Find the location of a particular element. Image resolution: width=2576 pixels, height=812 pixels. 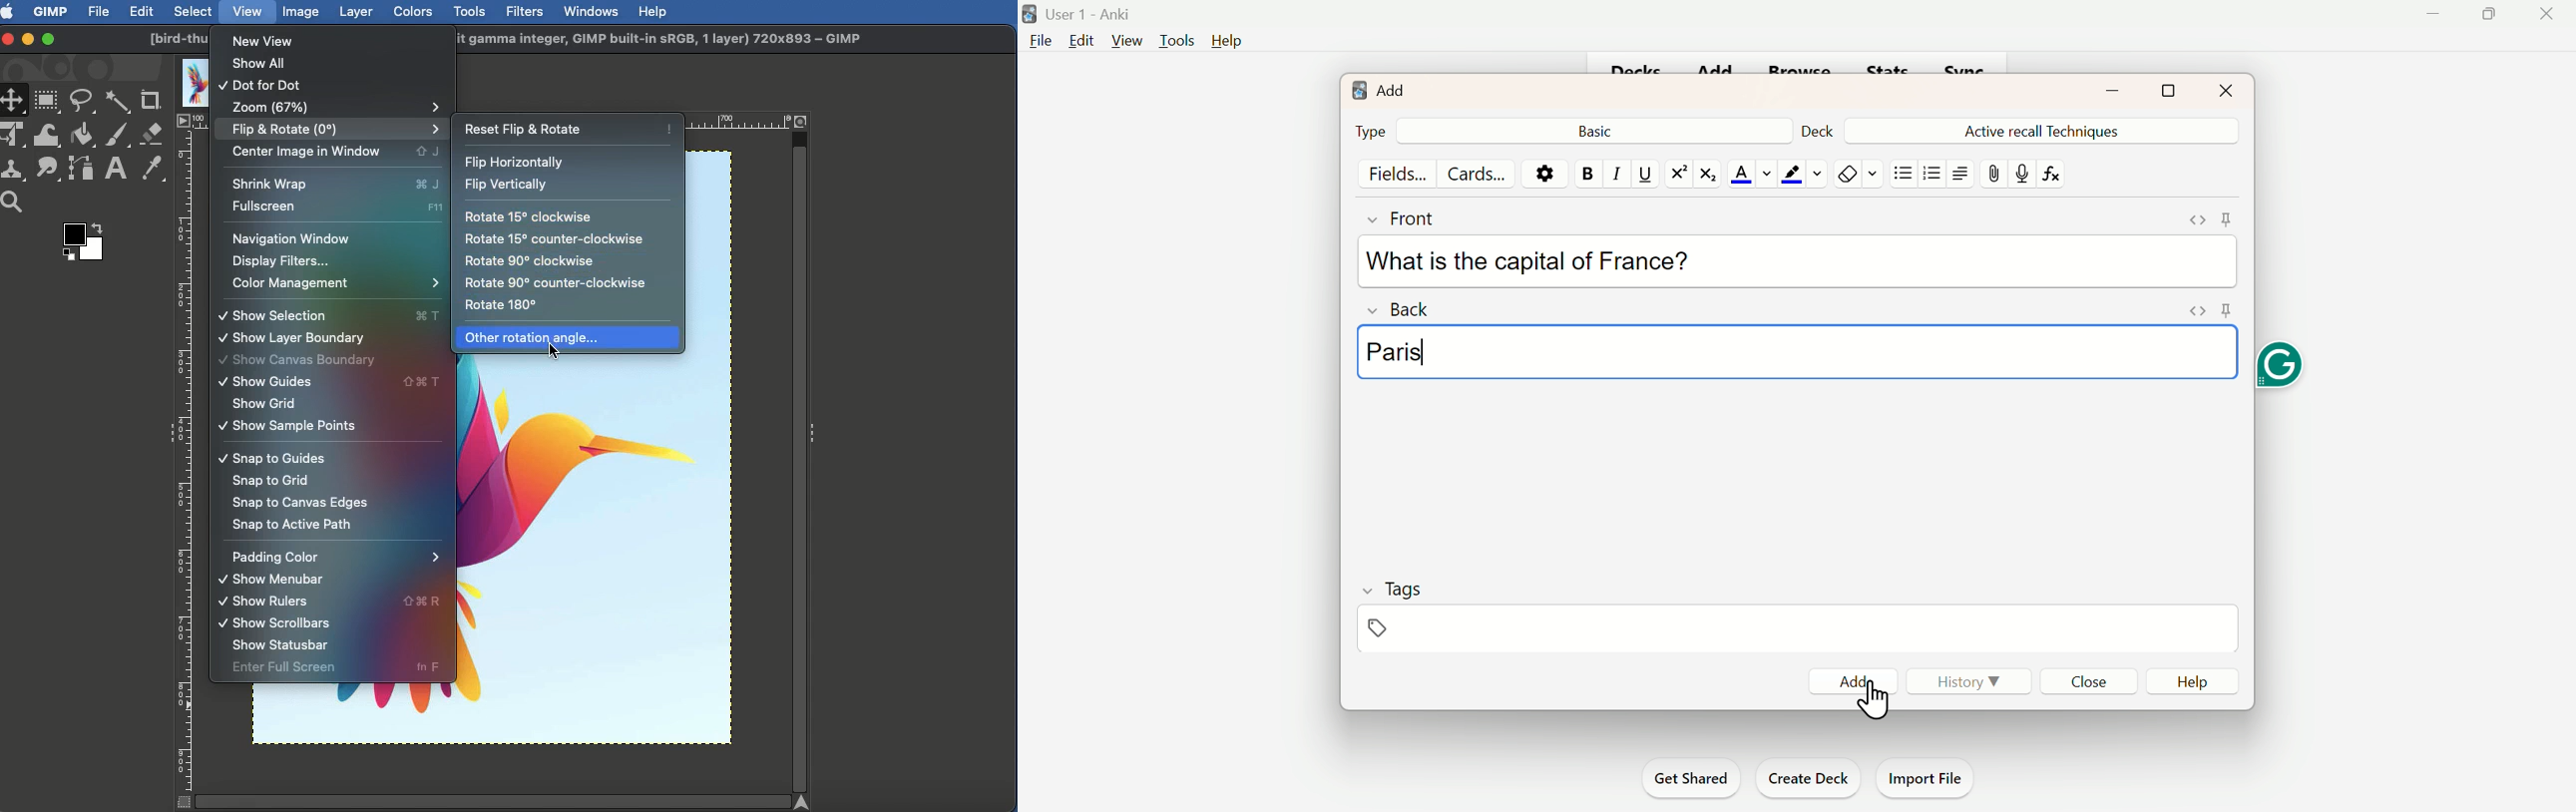

Smudge tool is located at coordinates (45, 169).